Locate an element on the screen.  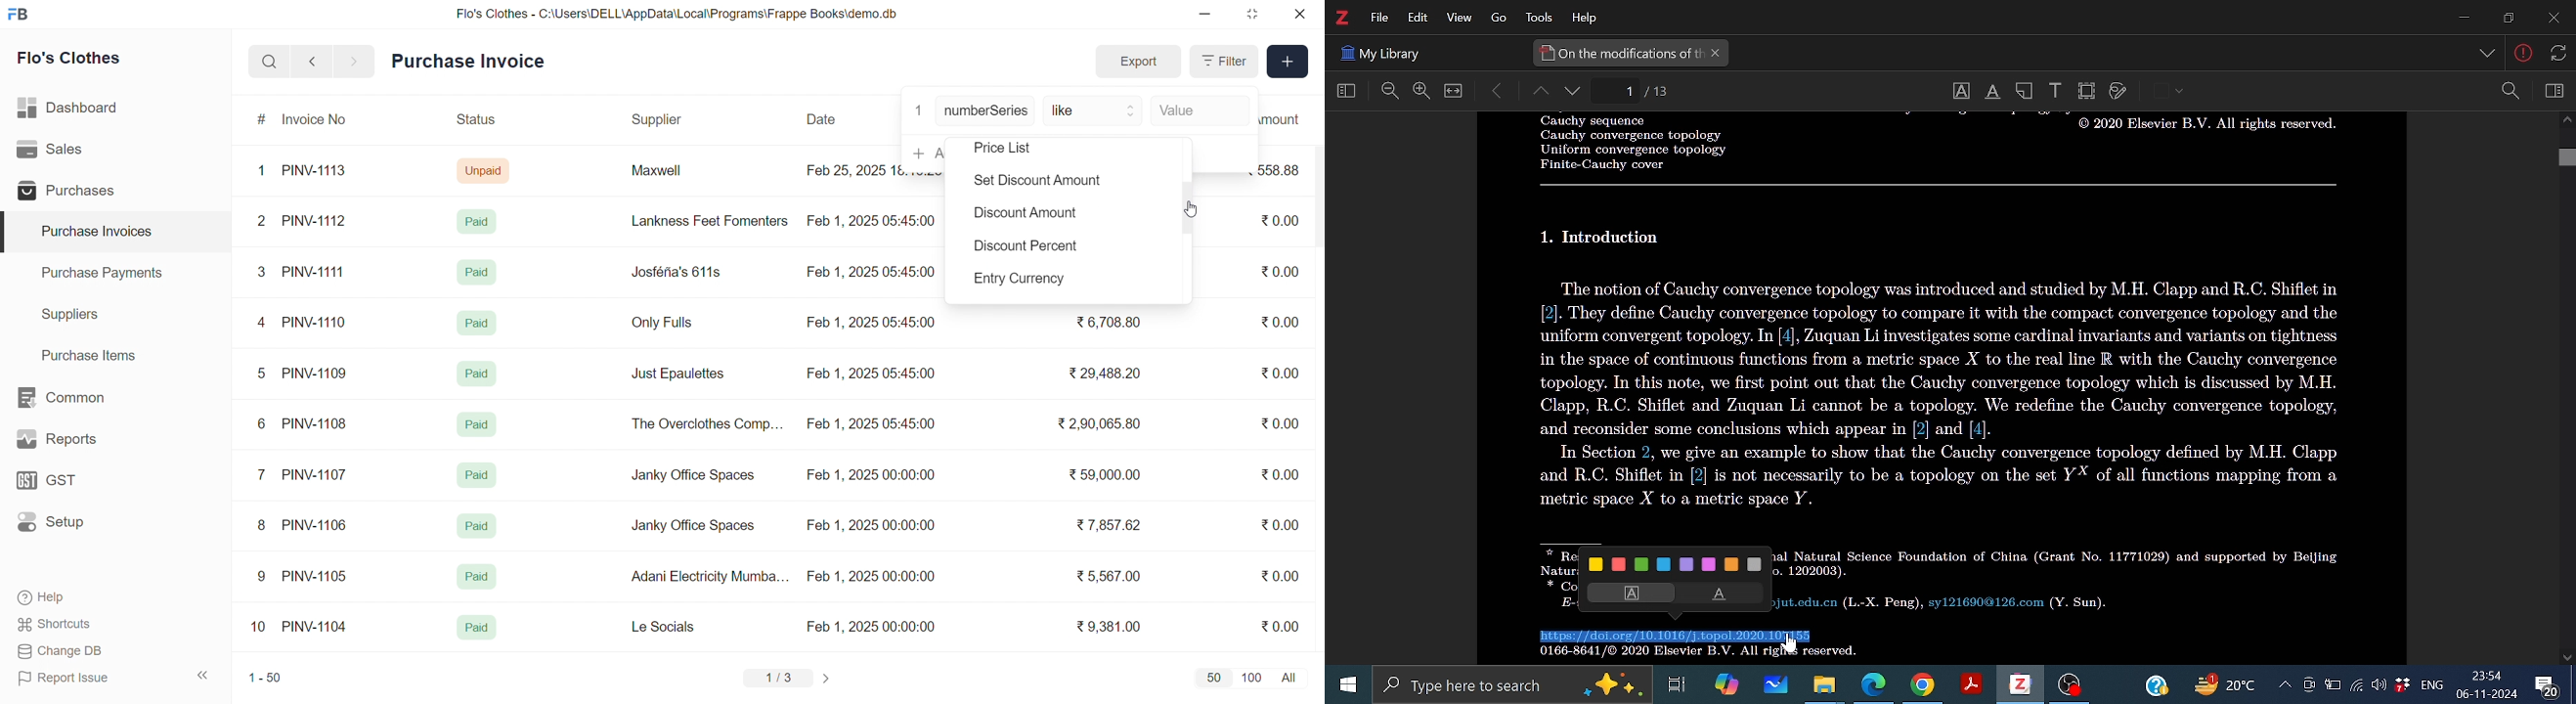
100 is located at coordinates (1250, 676).